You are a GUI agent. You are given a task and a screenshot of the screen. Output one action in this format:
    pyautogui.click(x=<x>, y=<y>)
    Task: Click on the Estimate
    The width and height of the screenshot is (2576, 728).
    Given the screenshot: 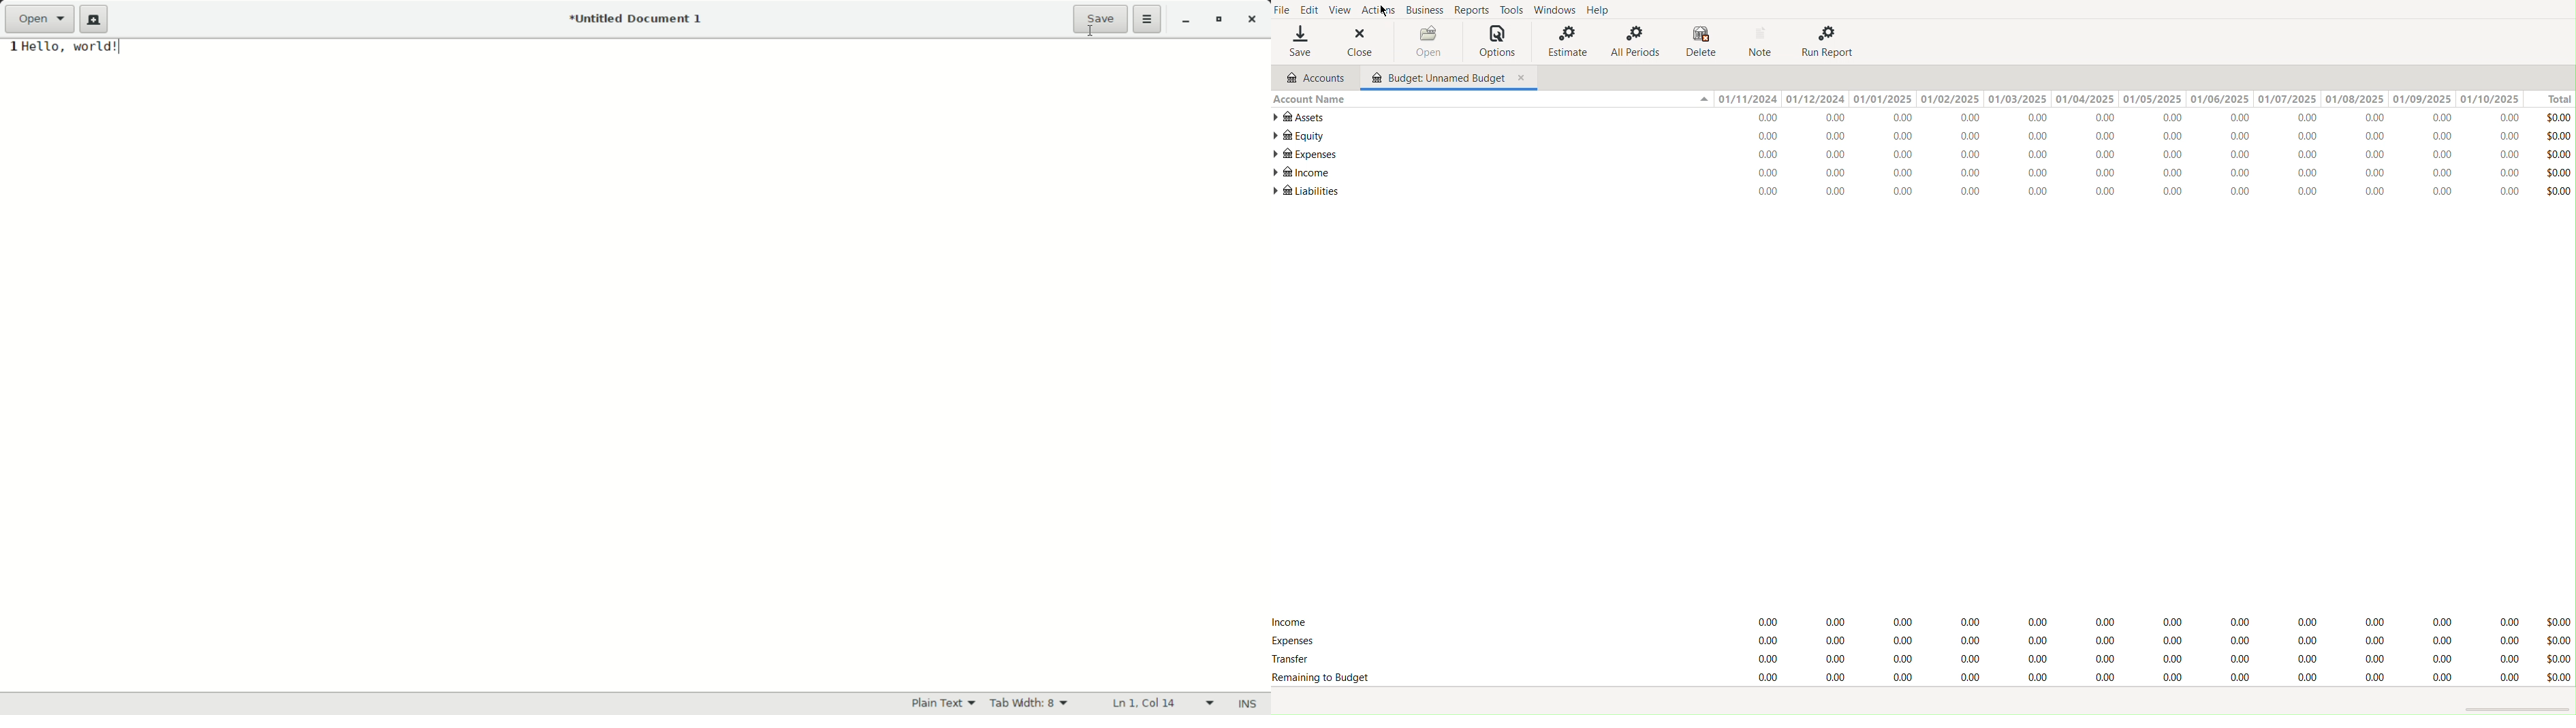 What is the action you would take?
    pyautogui.click(x=1564, y=42)
    